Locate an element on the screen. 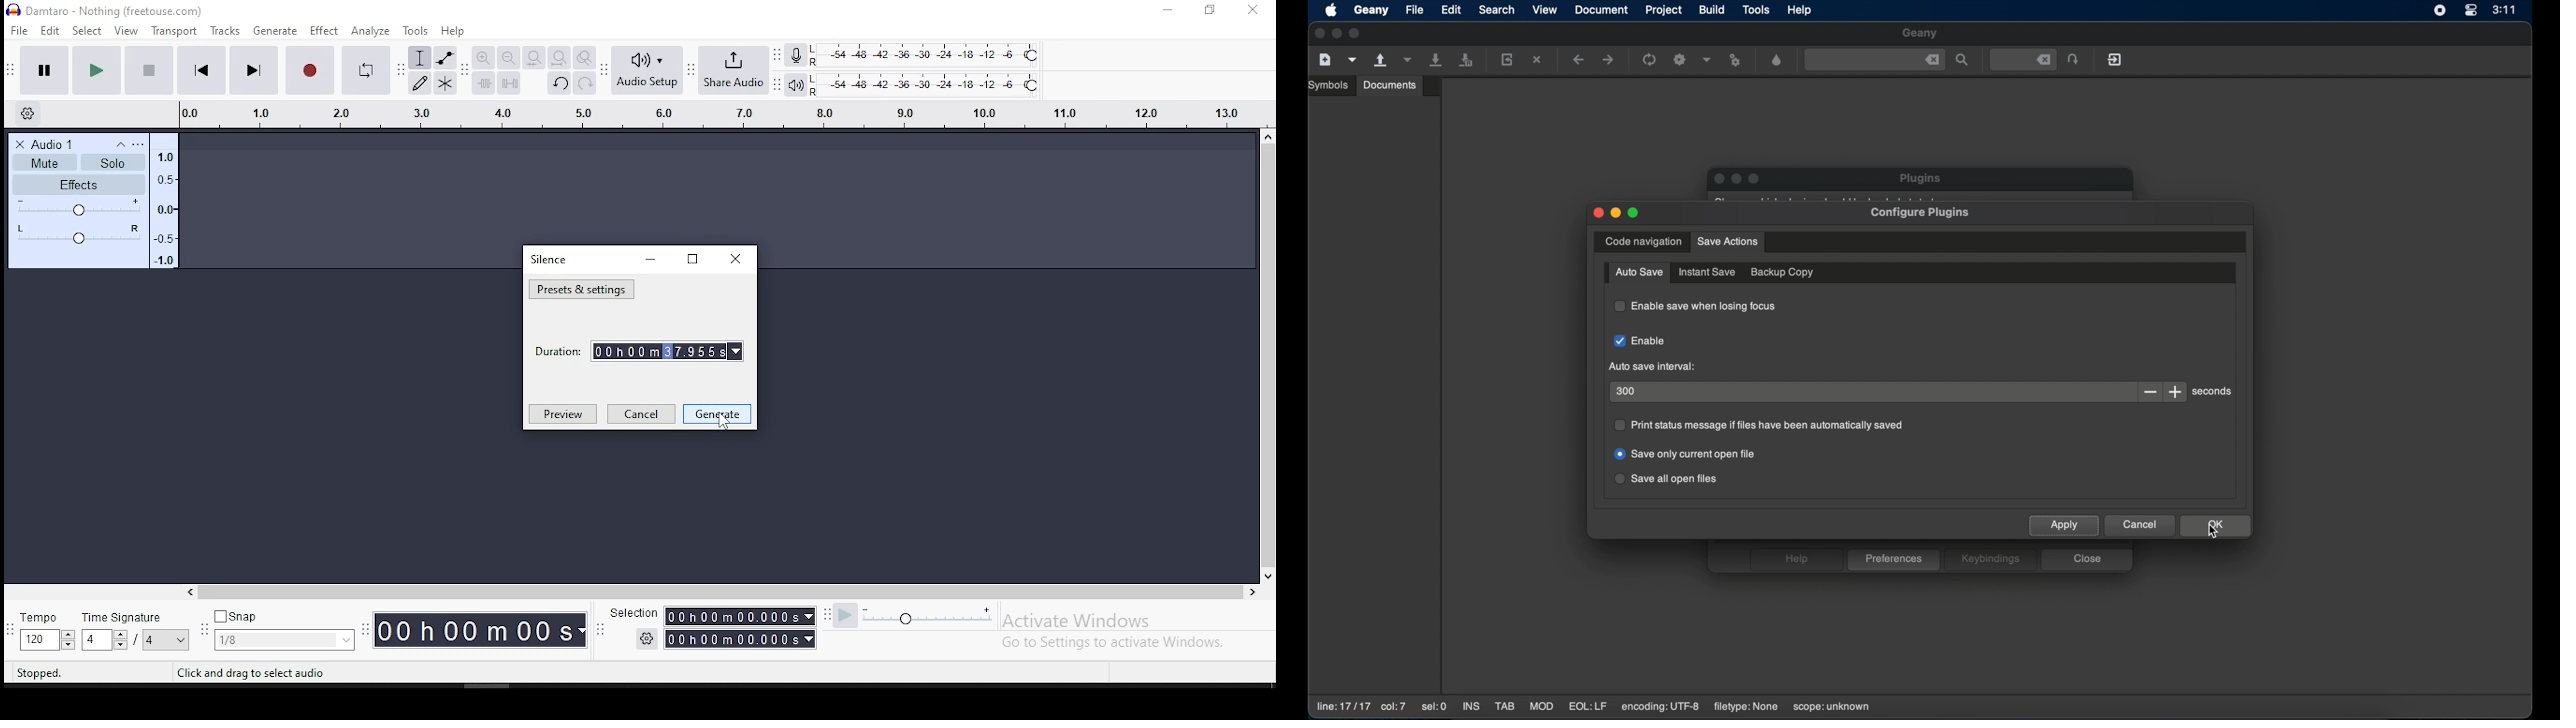 The width and height of the screenshot is (2576, 728). edit is located at coordinates (1451, 9).